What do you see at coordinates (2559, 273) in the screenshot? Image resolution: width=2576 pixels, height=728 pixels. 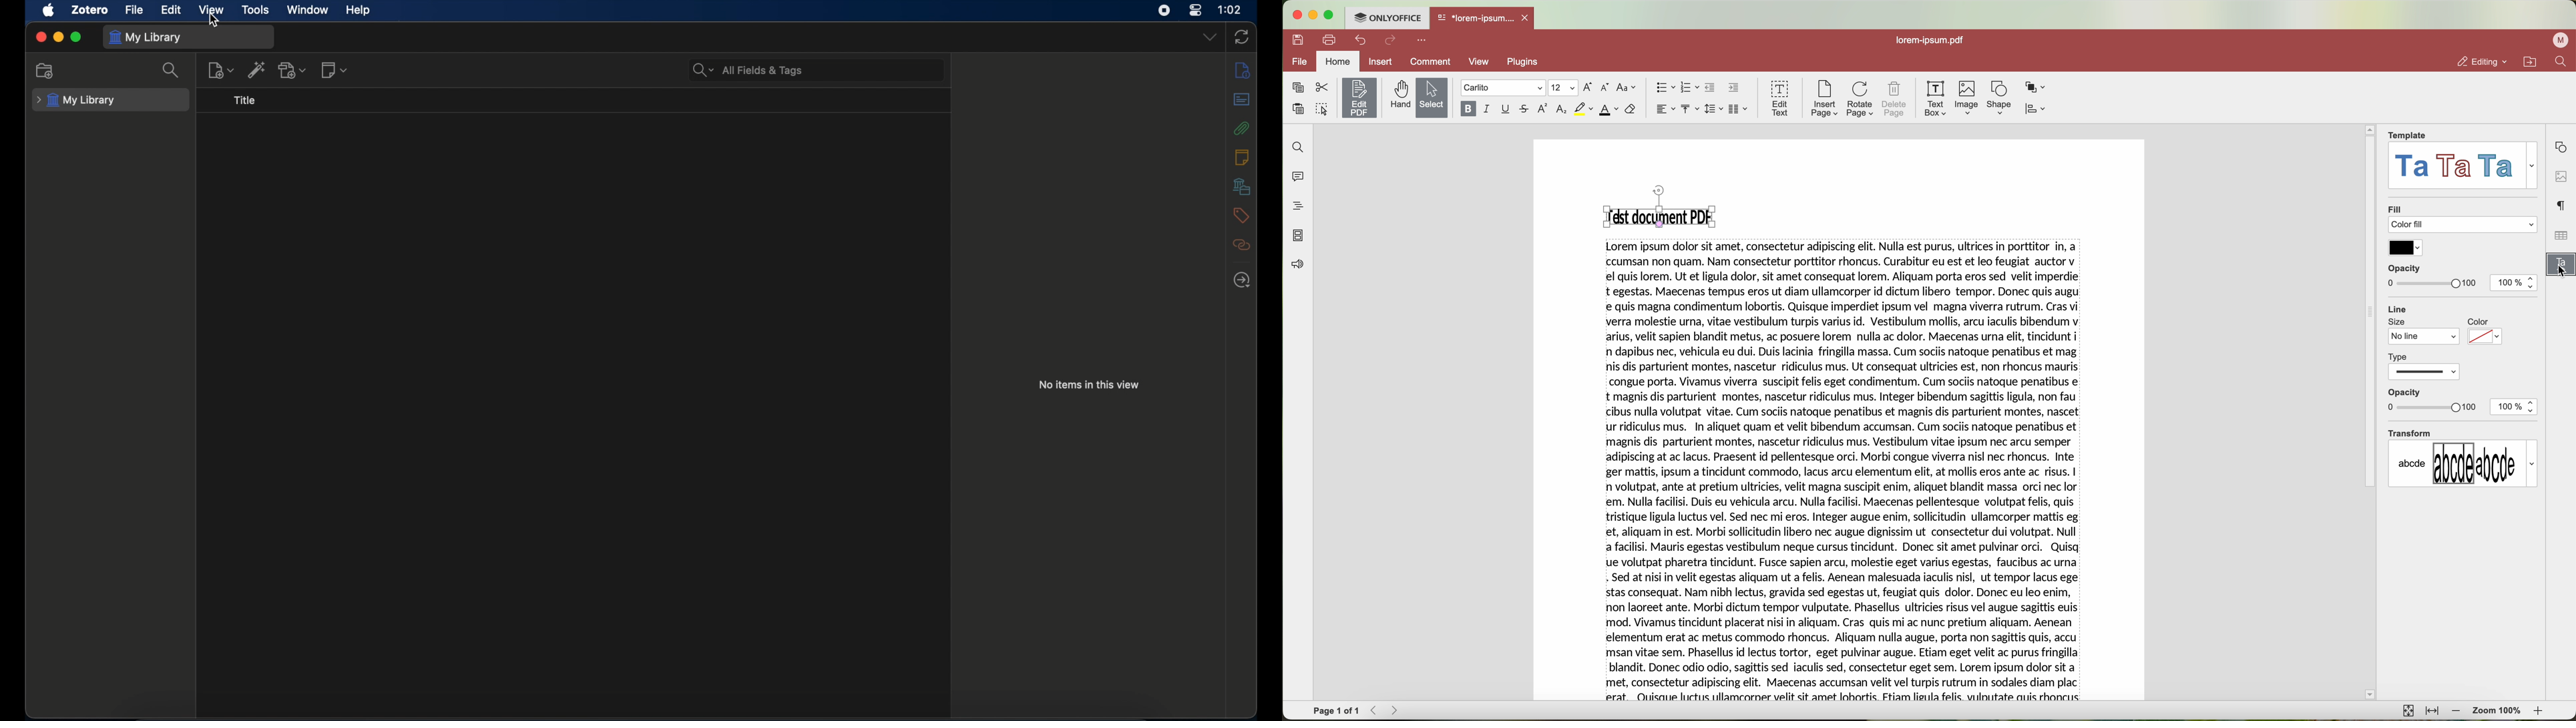 I see `cursor` at bounding box center [2559, 273].